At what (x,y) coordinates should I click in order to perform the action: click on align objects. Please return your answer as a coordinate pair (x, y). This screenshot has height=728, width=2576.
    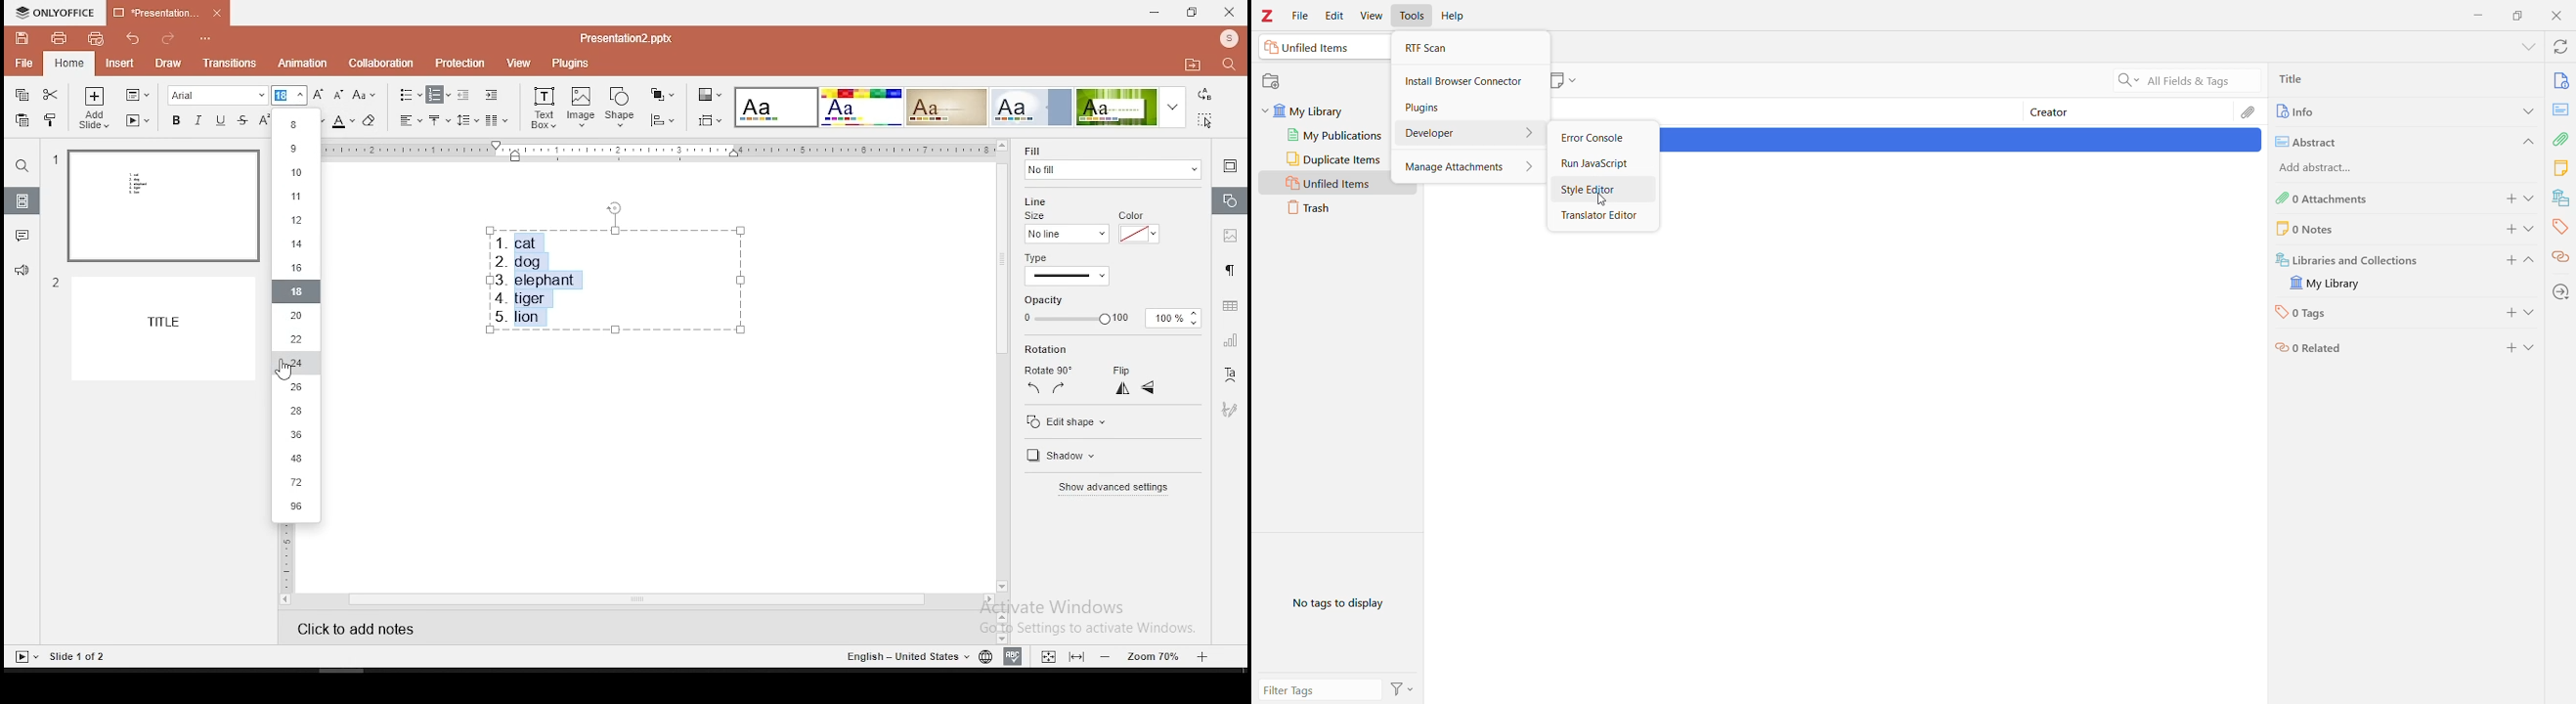
    Looking at the image, I should click on (661, 120).